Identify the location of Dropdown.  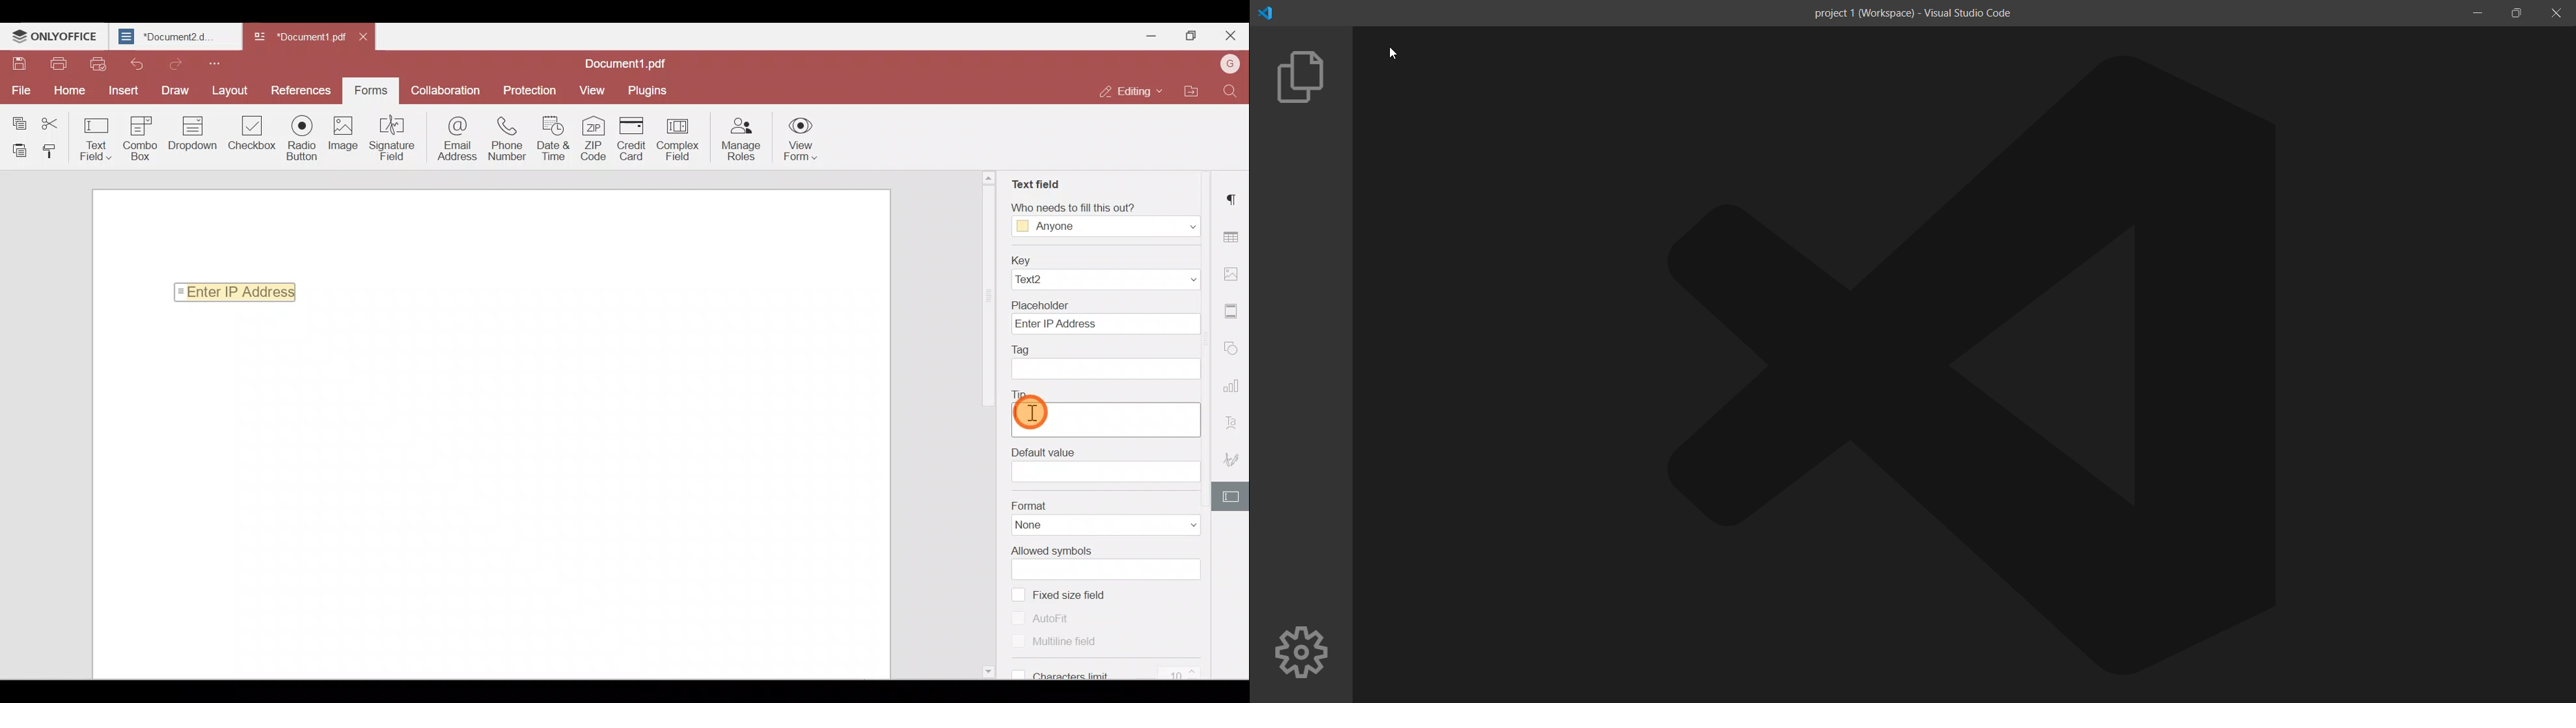
(1179, 225).